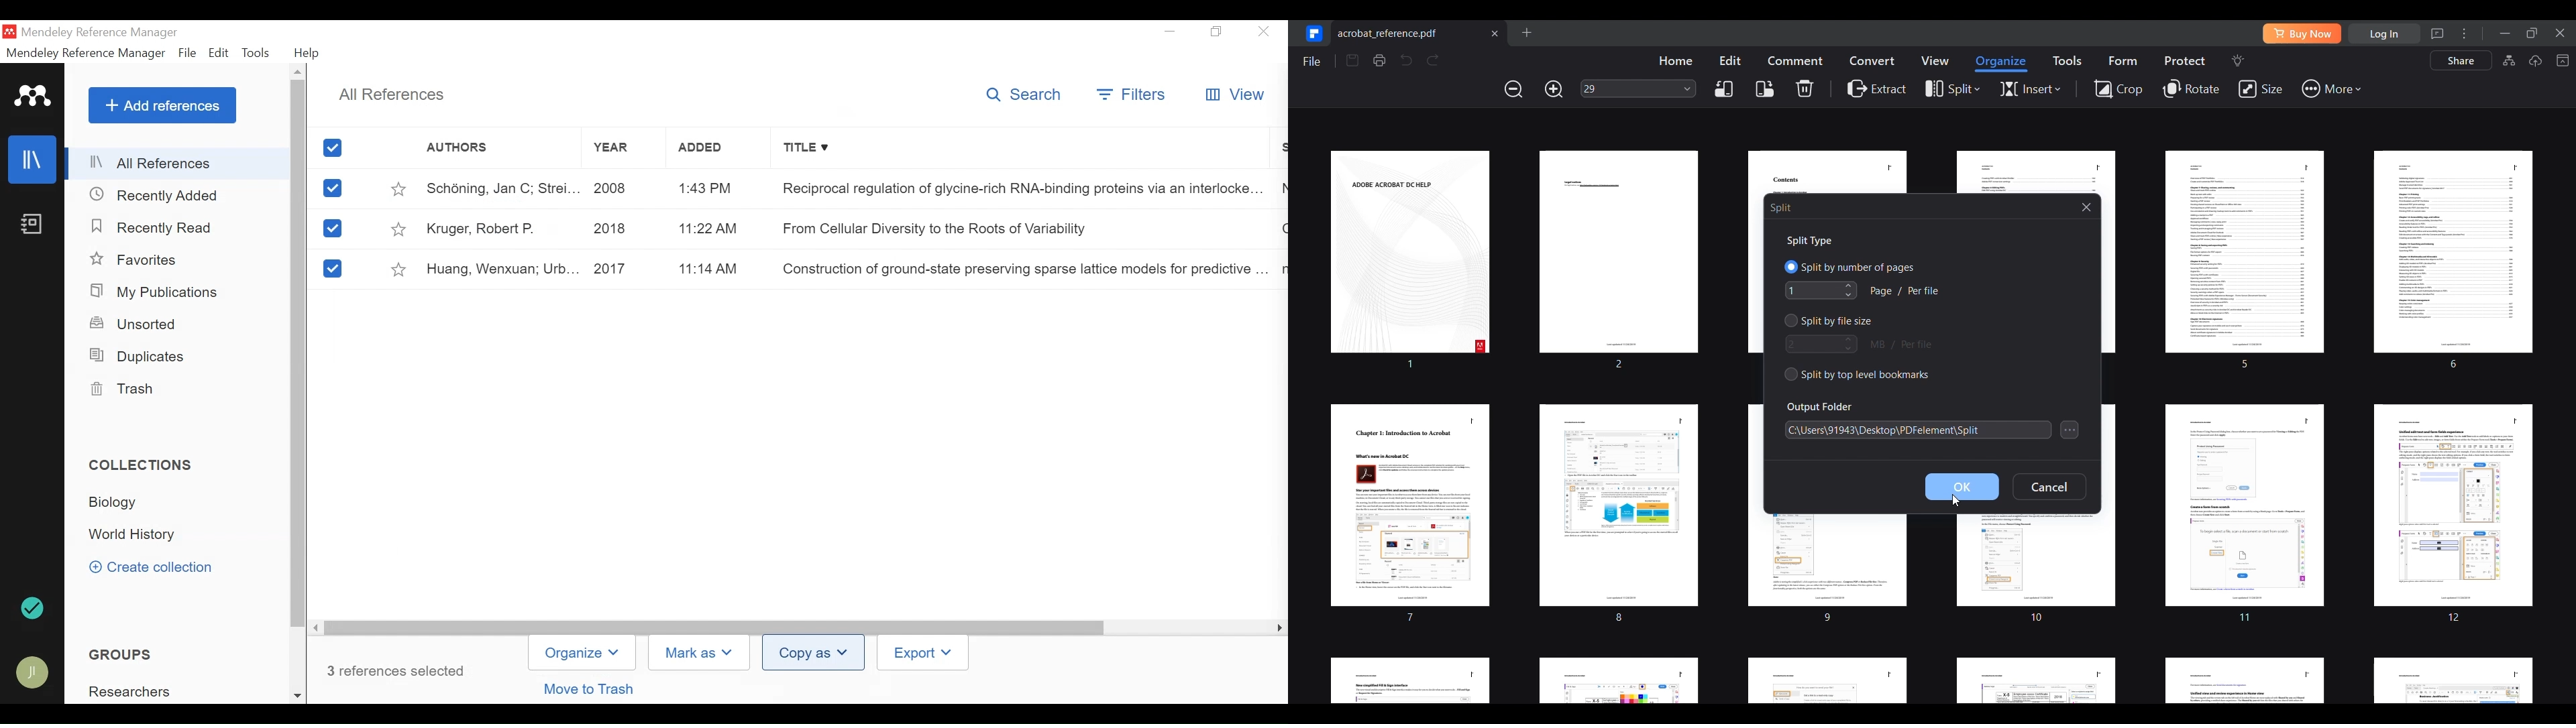 This screenshot has height=728, width=2576. I want to click on Go to start page, so click(1312, 33).